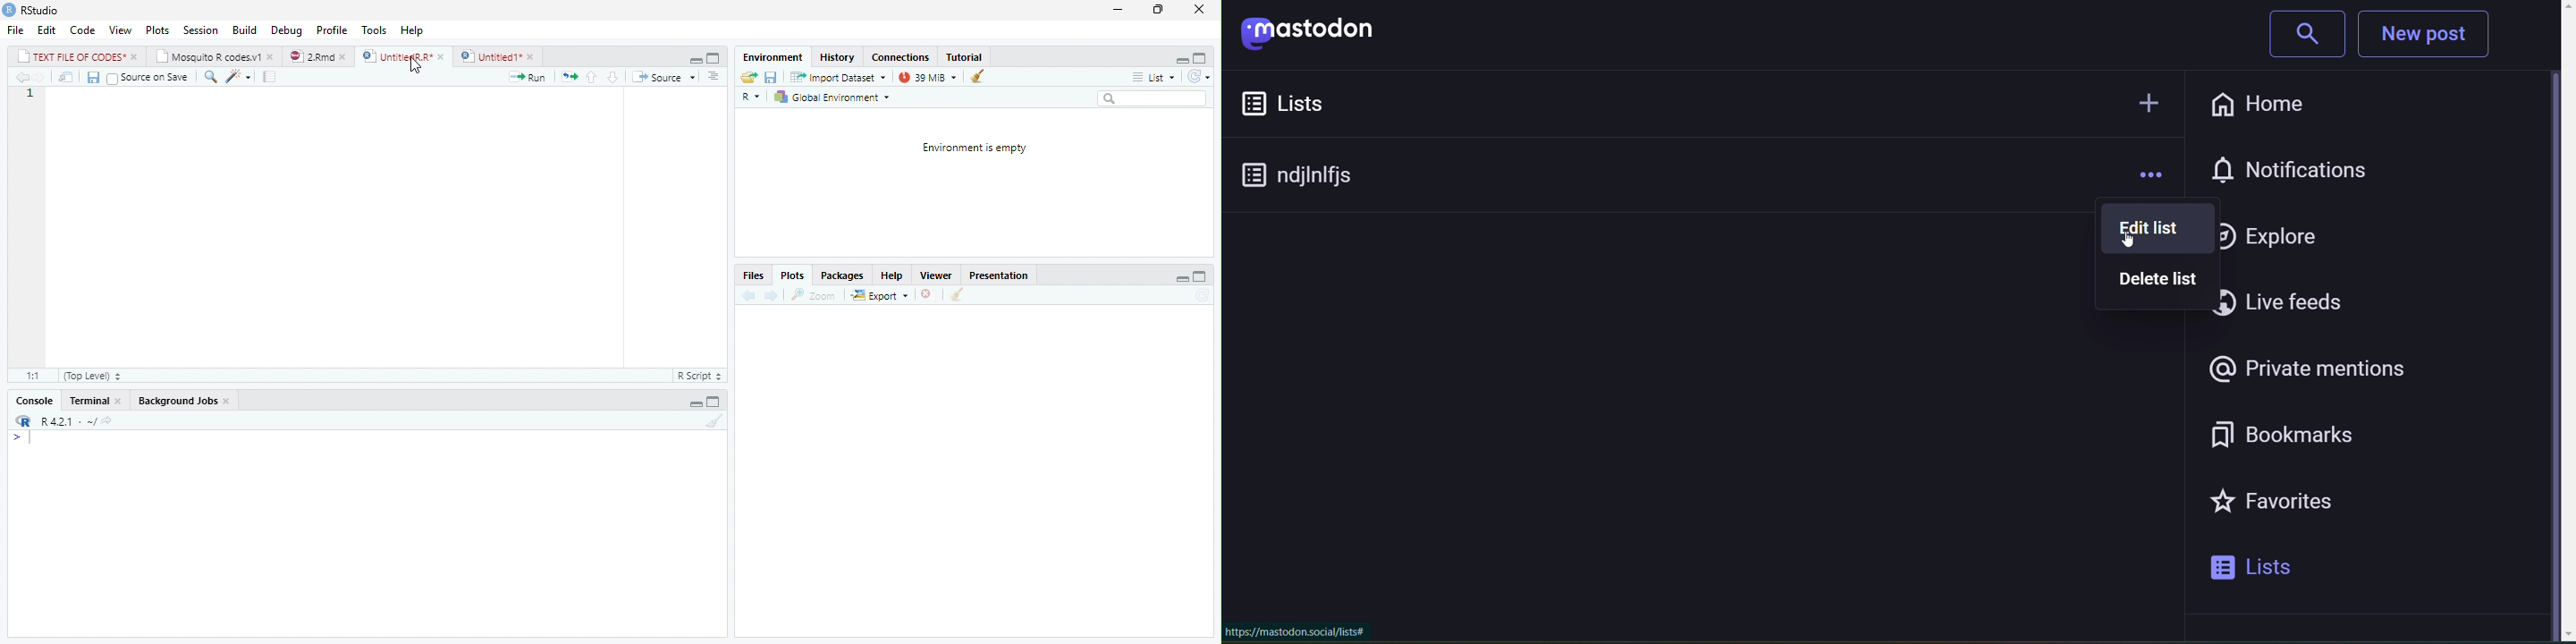 The image size is (2576, 644). I want to click on 2.Rmd, so click(318, 56).